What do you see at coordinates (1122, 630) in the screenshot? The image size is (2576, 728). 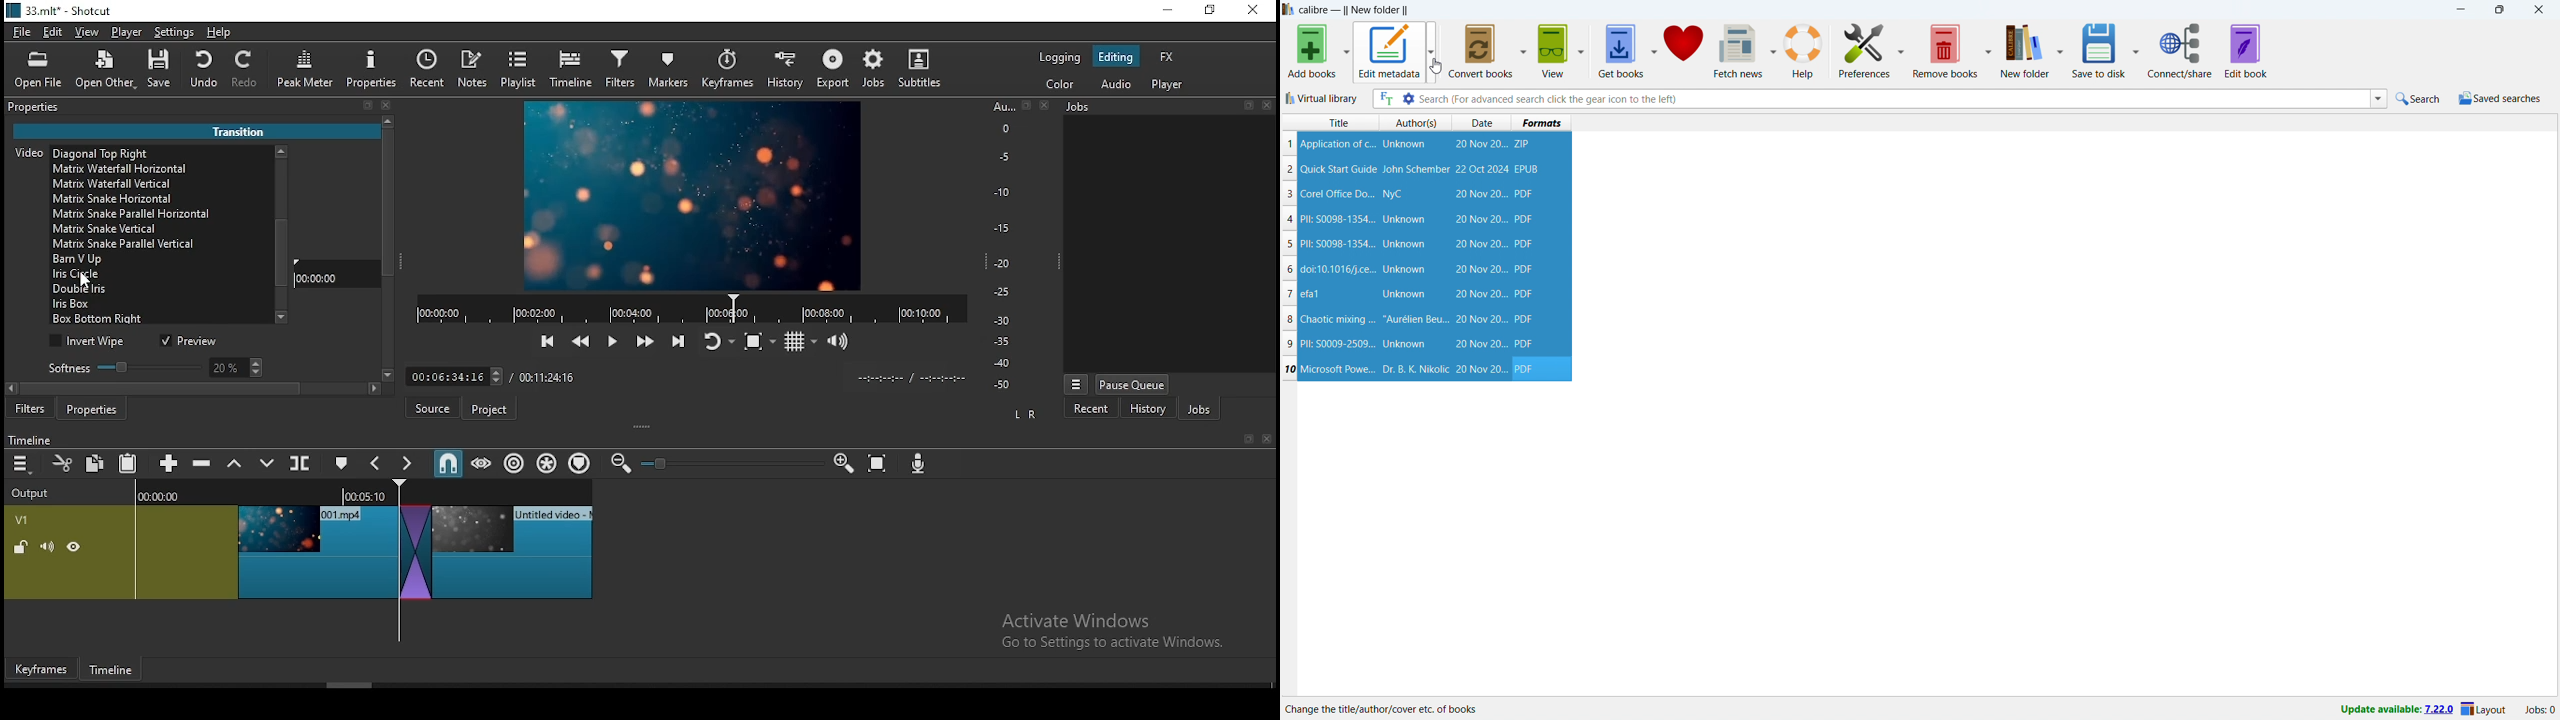 I see `Activate windows` at bounding box center [1122, 630].